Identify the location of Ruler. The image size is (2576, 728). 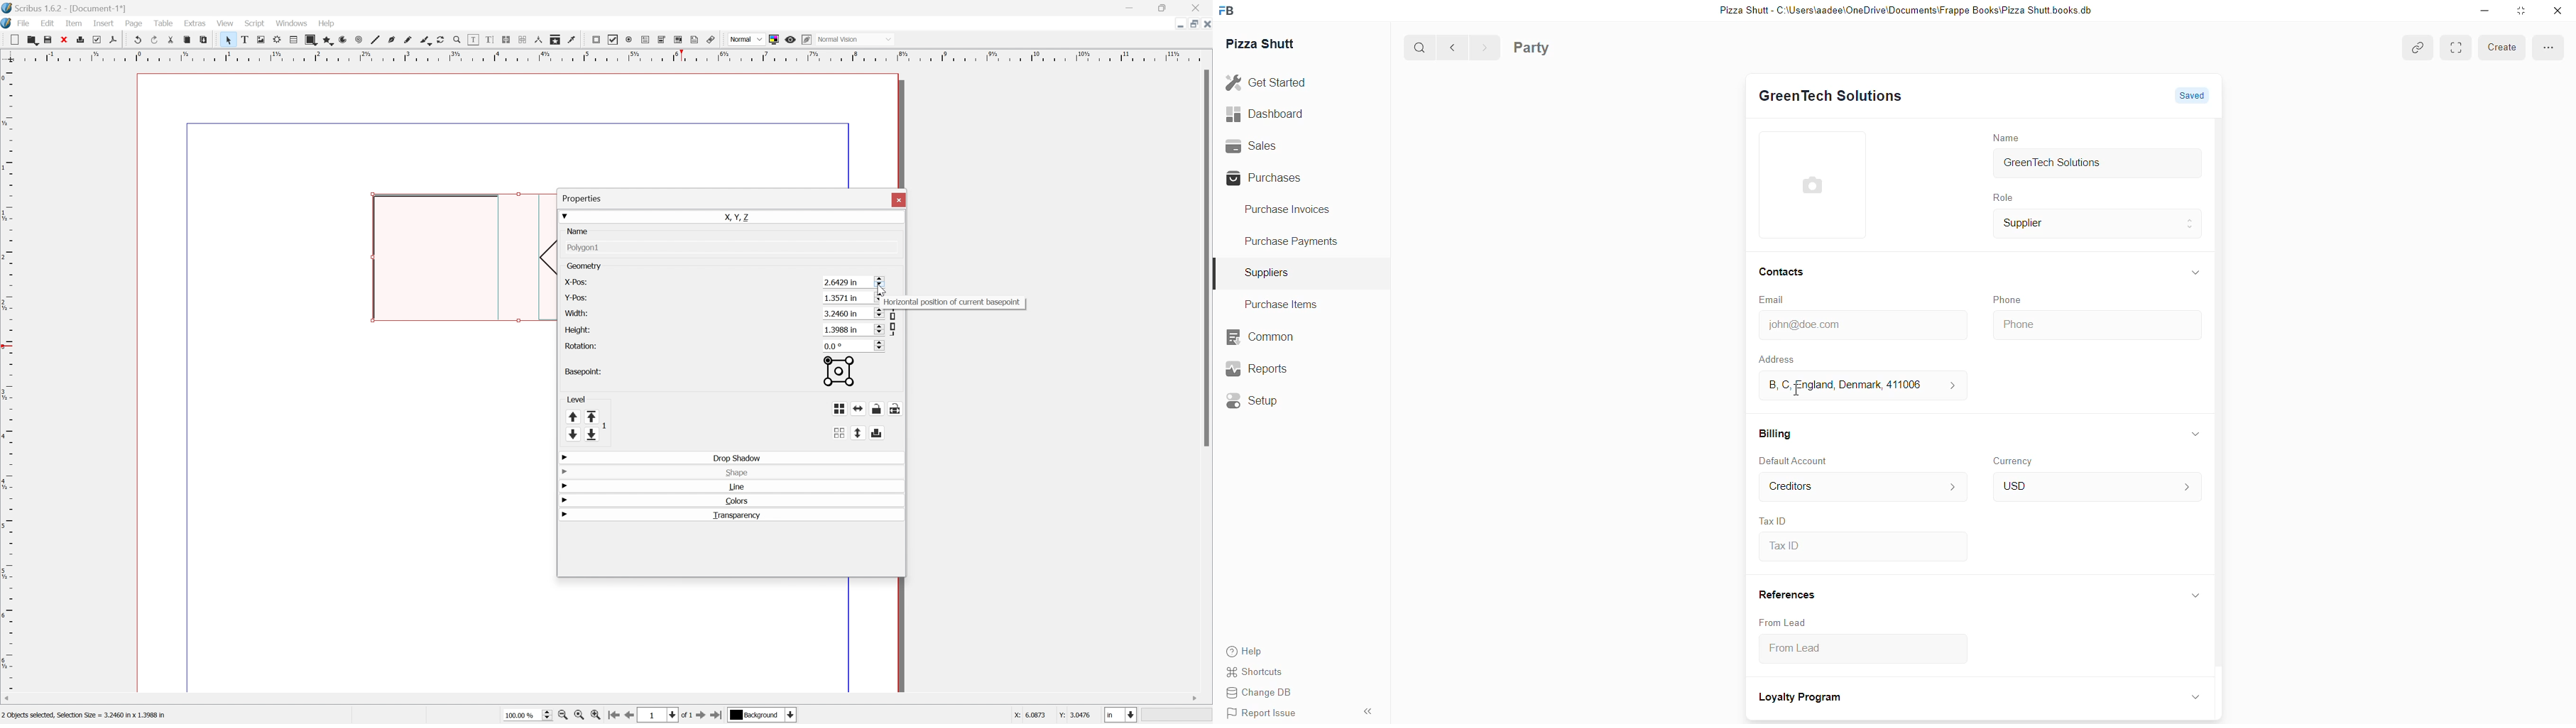
(608, 55).